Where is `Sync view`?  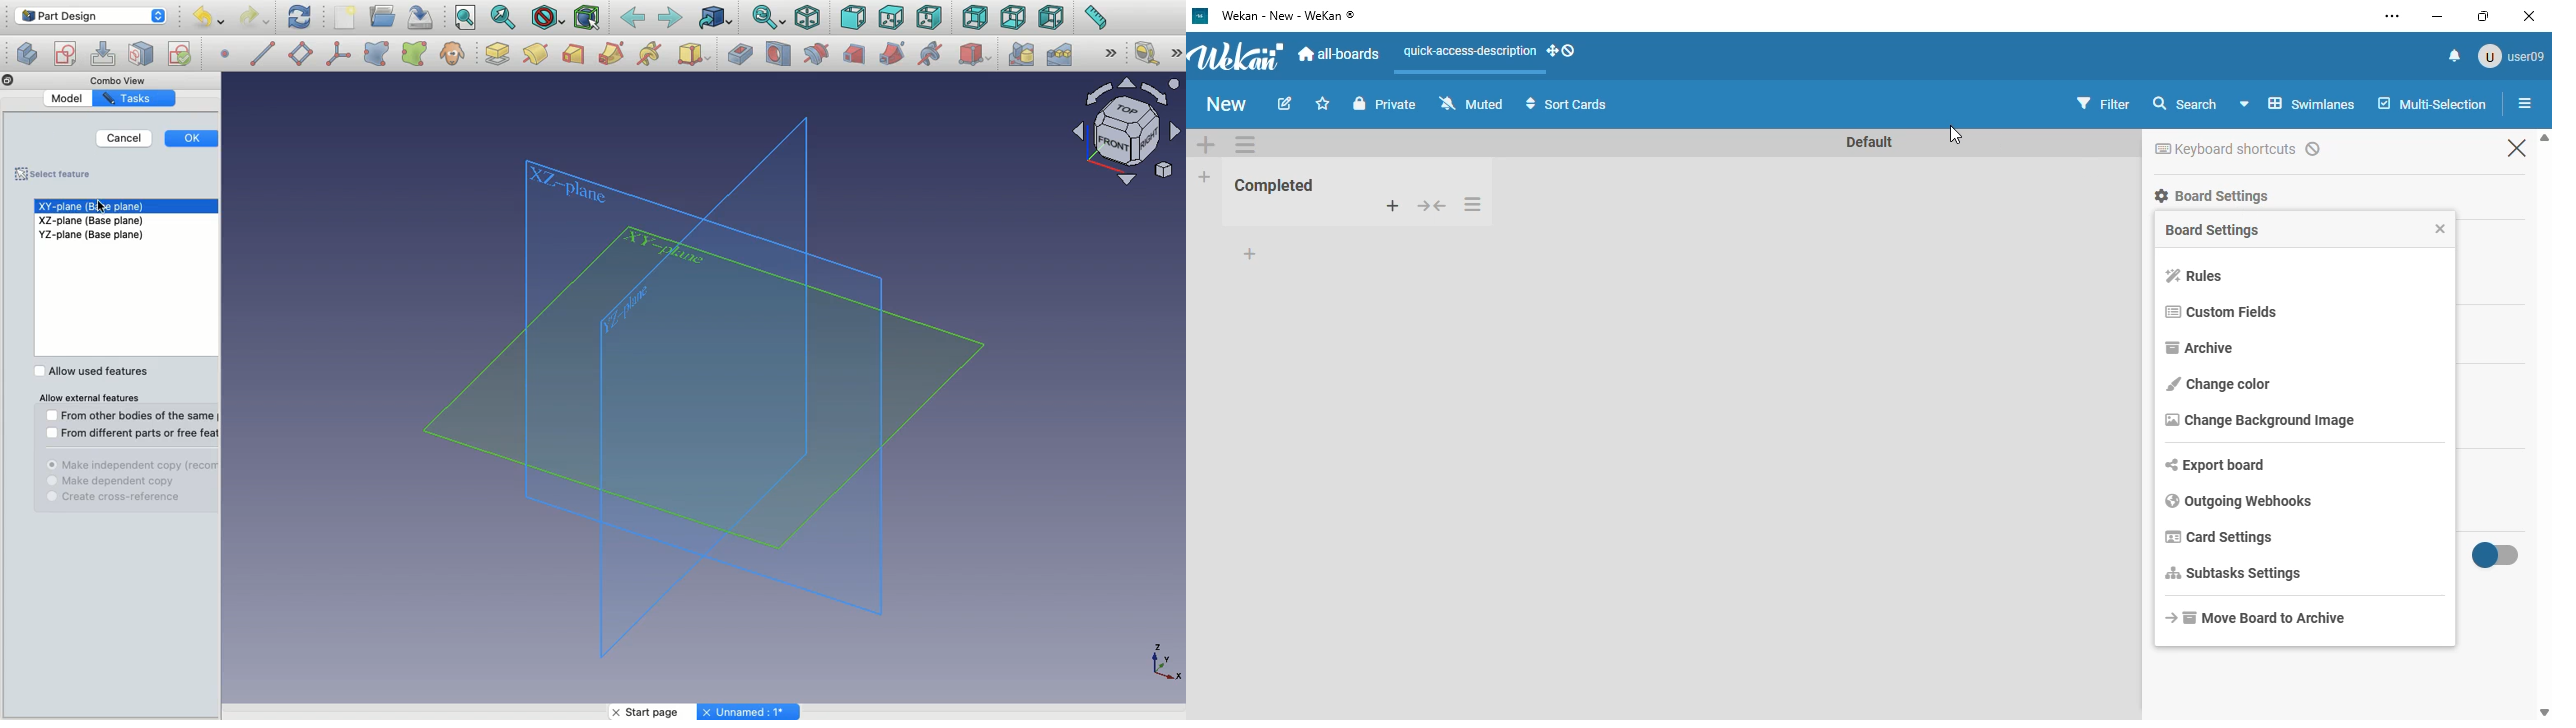
Sync view is located at coordinates (768, 18).